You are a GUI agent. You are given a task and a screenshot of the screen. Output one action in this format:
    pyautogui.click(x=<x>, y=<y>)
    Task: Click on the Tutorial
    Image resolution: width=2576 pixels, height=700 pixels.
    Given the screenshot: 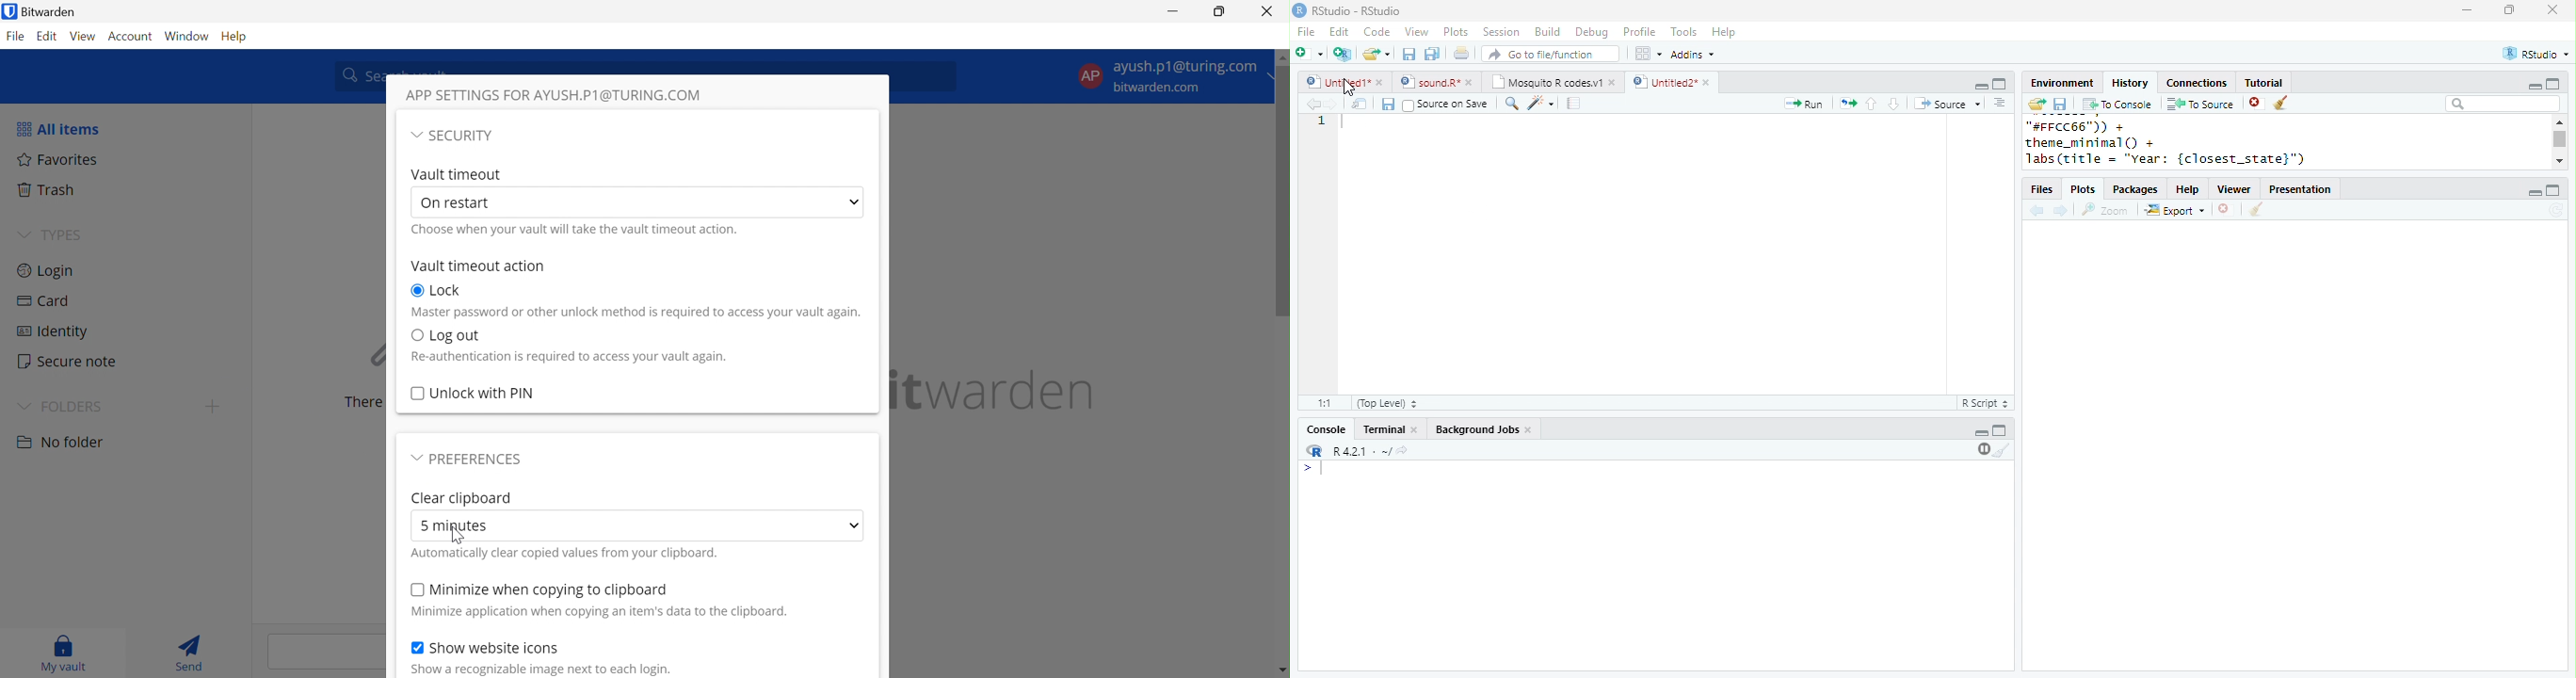 What is the action you would take?
    pyautogui.click(x=2264, y=83)
    